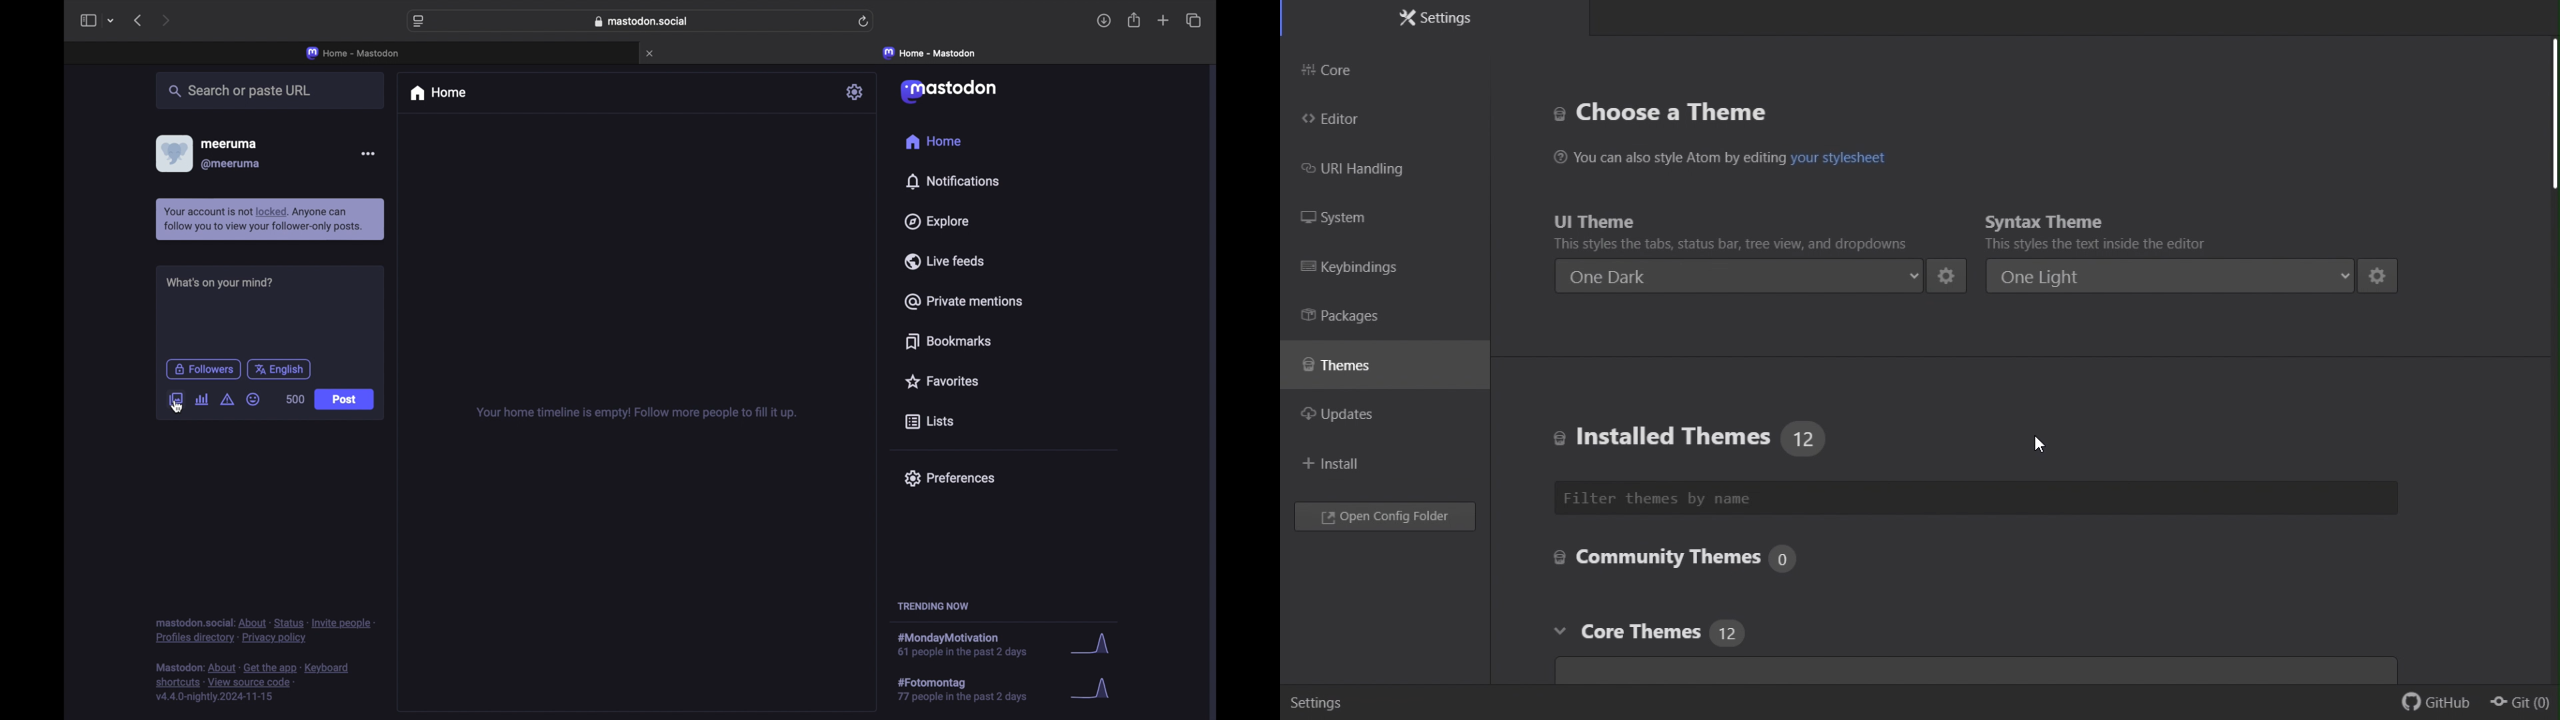 Image resolution: width=2576 pixels, height=728 pixels. I want to click on post, so click(343, 398).